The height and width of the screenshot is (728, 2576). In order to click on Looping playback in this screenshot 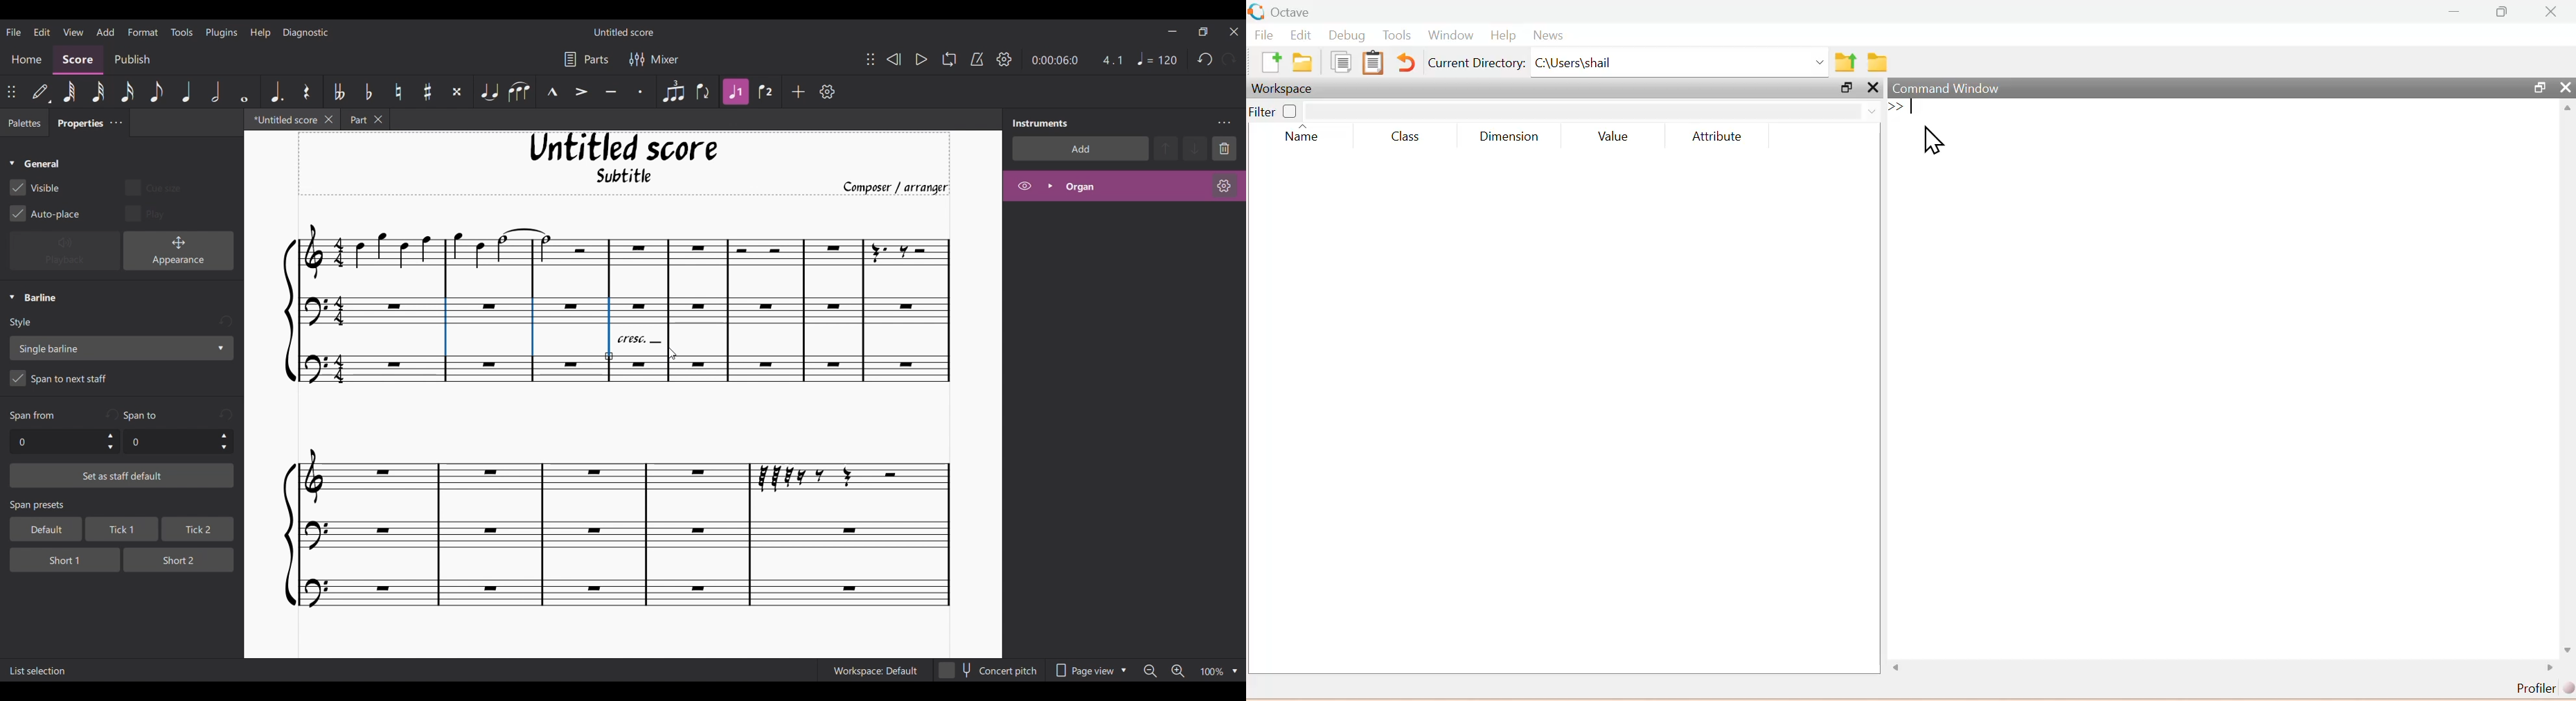, I will do `click(948, 59)`.